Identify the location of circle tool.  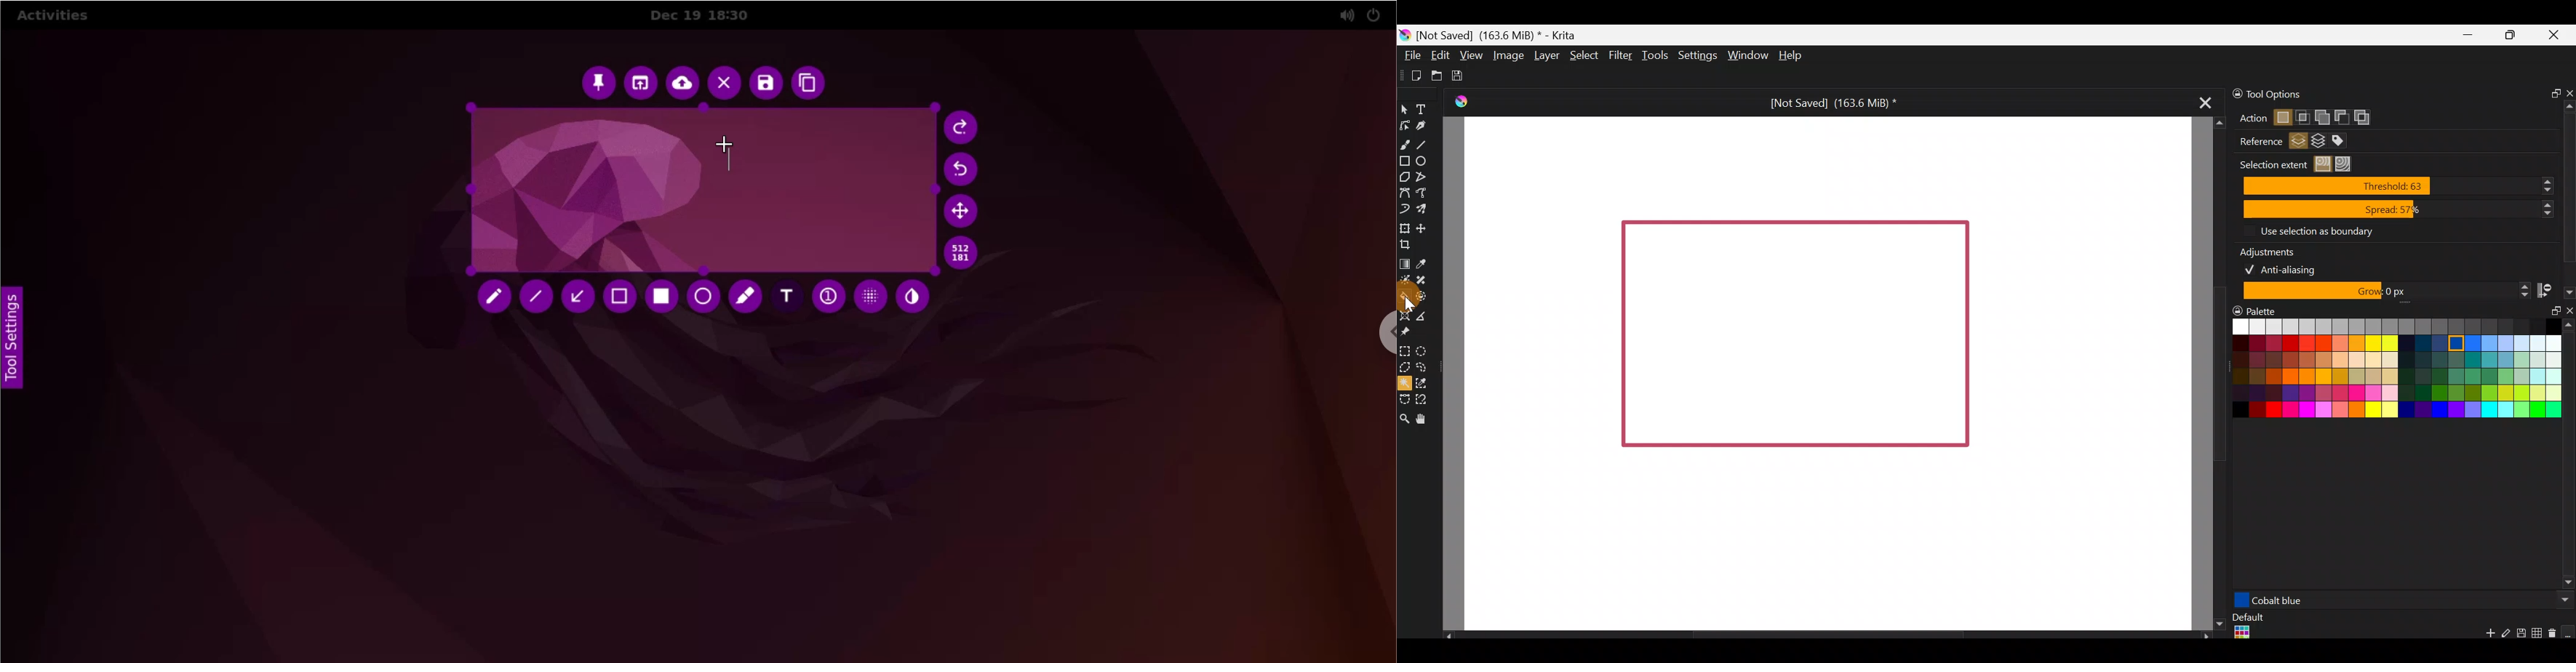
(704, 297).